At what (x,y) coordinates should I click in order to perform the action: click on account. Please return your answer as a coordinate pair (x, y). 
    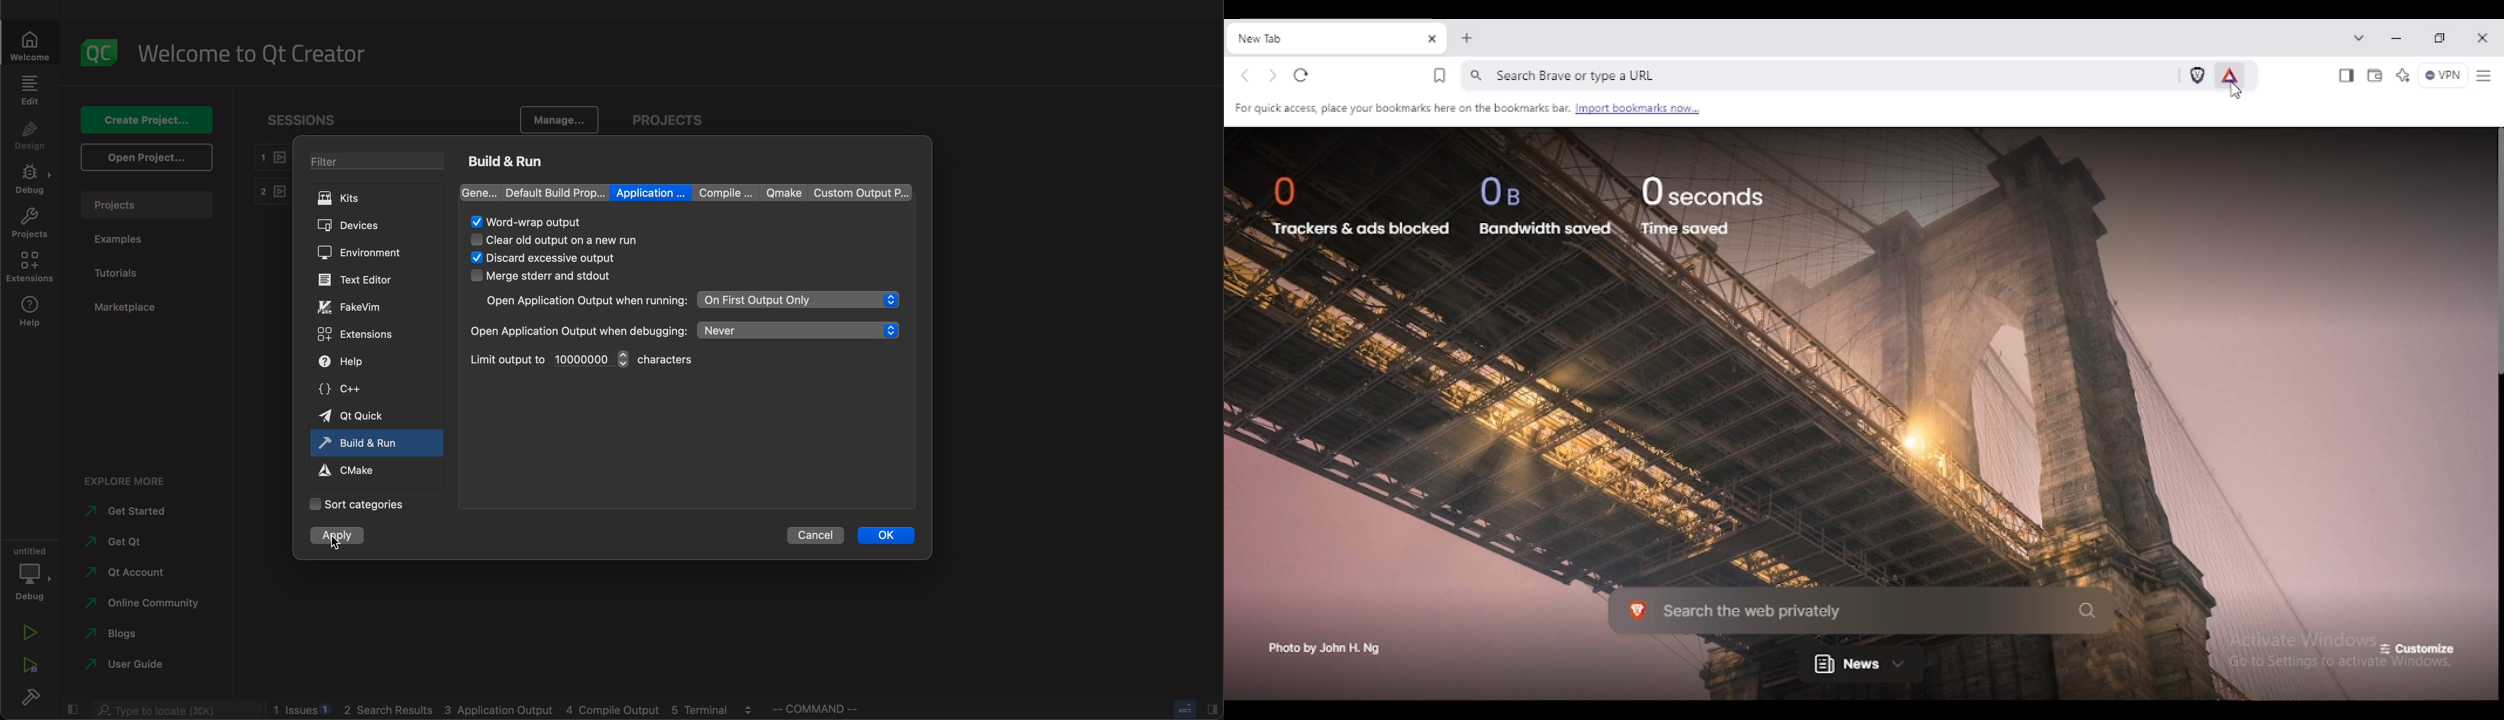
    Looking at the image, I should click on (133, 573).